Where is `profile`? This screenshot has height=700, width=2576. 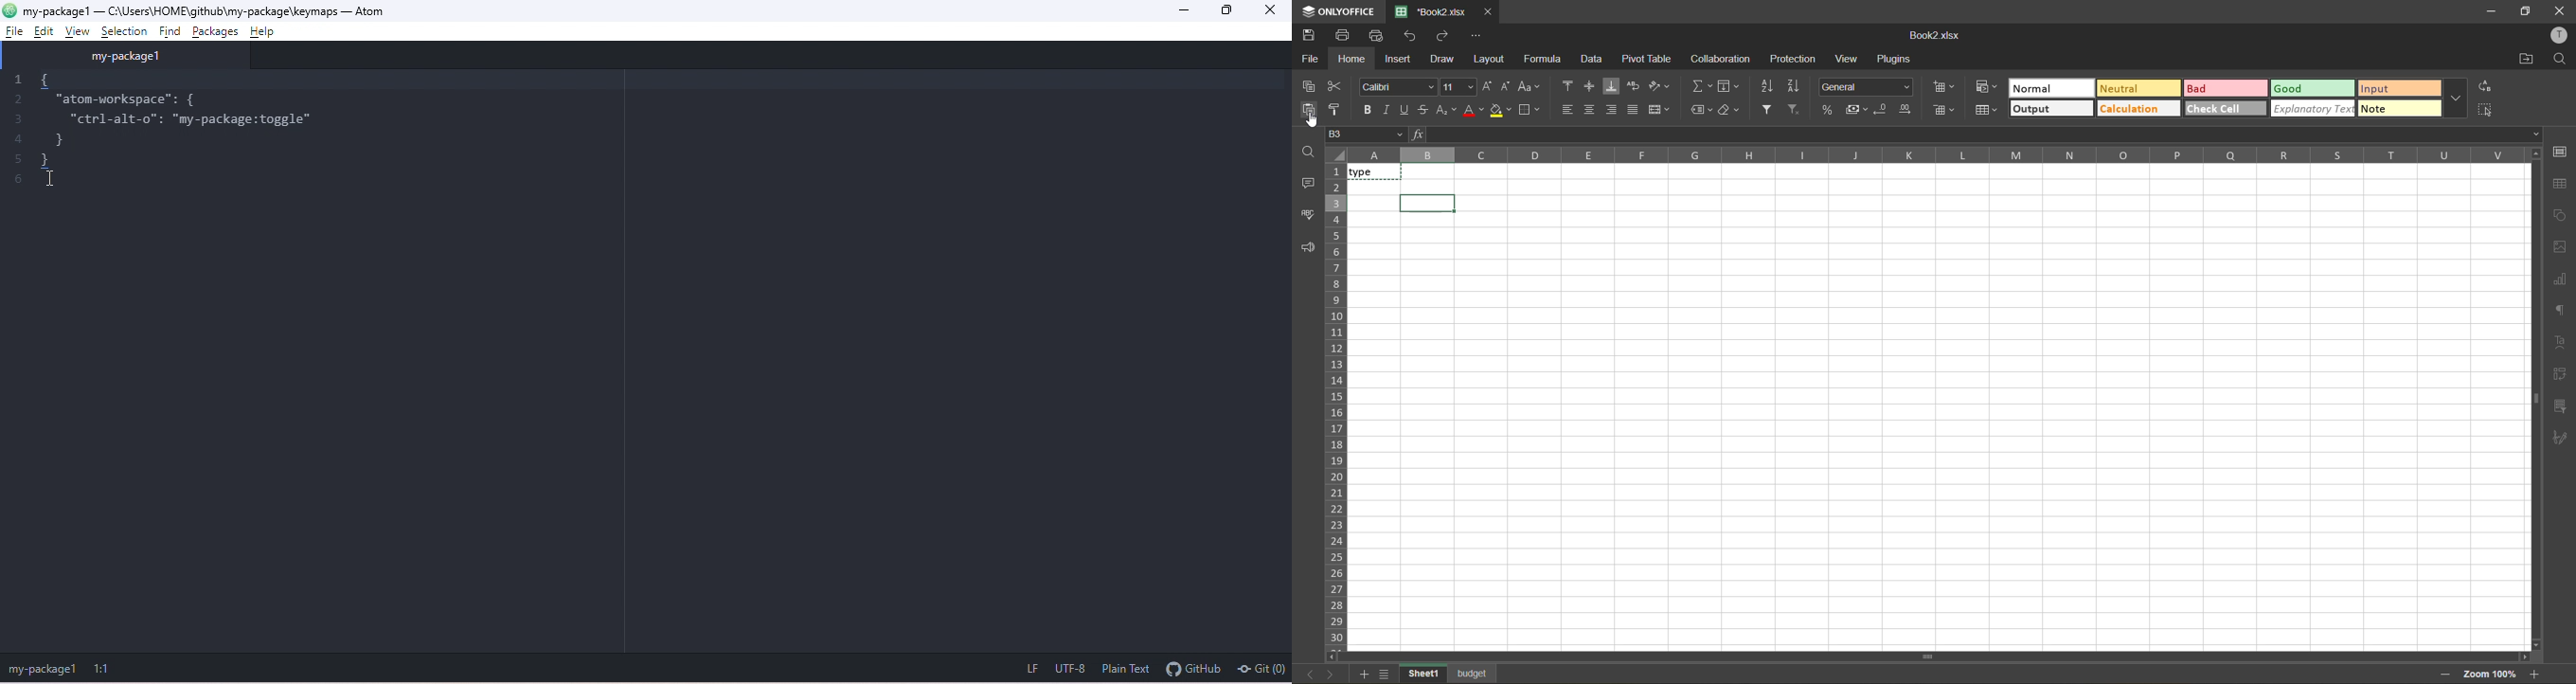
profile is located at coordinates (2562, 33).